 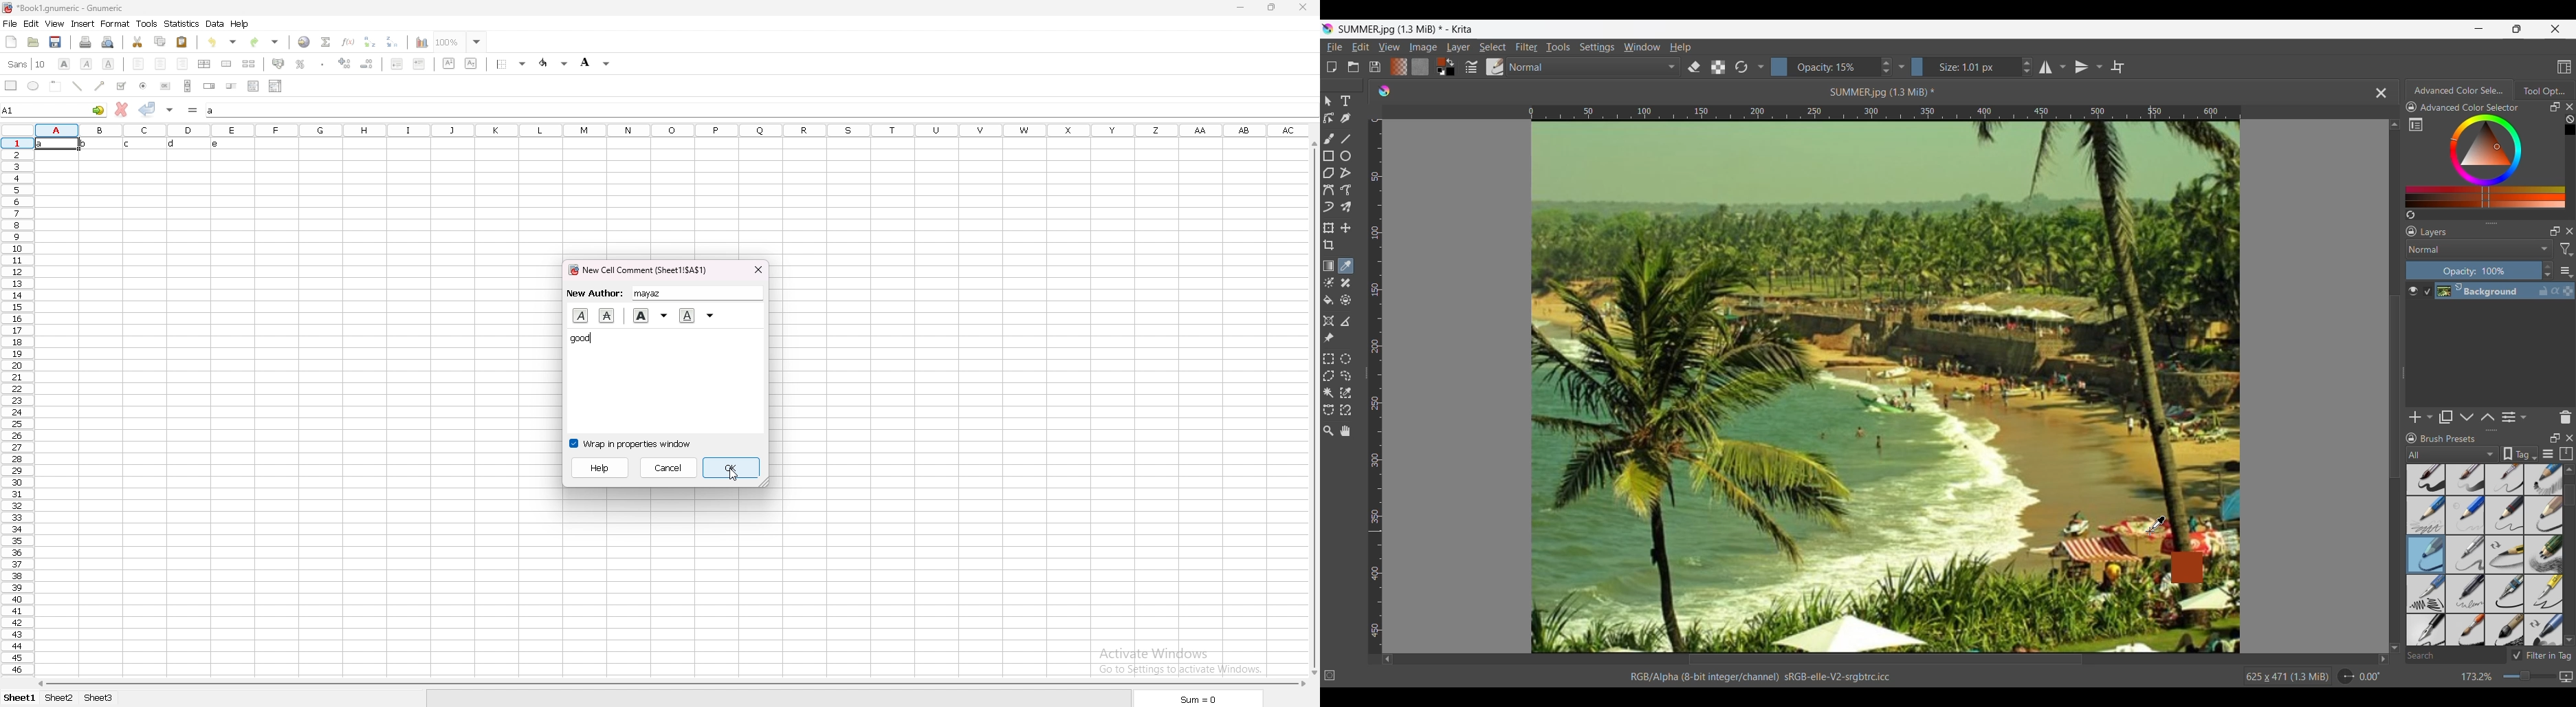 What do you see at coordinates (254, 86) in the screenshot?
I see `list` at bounding box center [254, 86].